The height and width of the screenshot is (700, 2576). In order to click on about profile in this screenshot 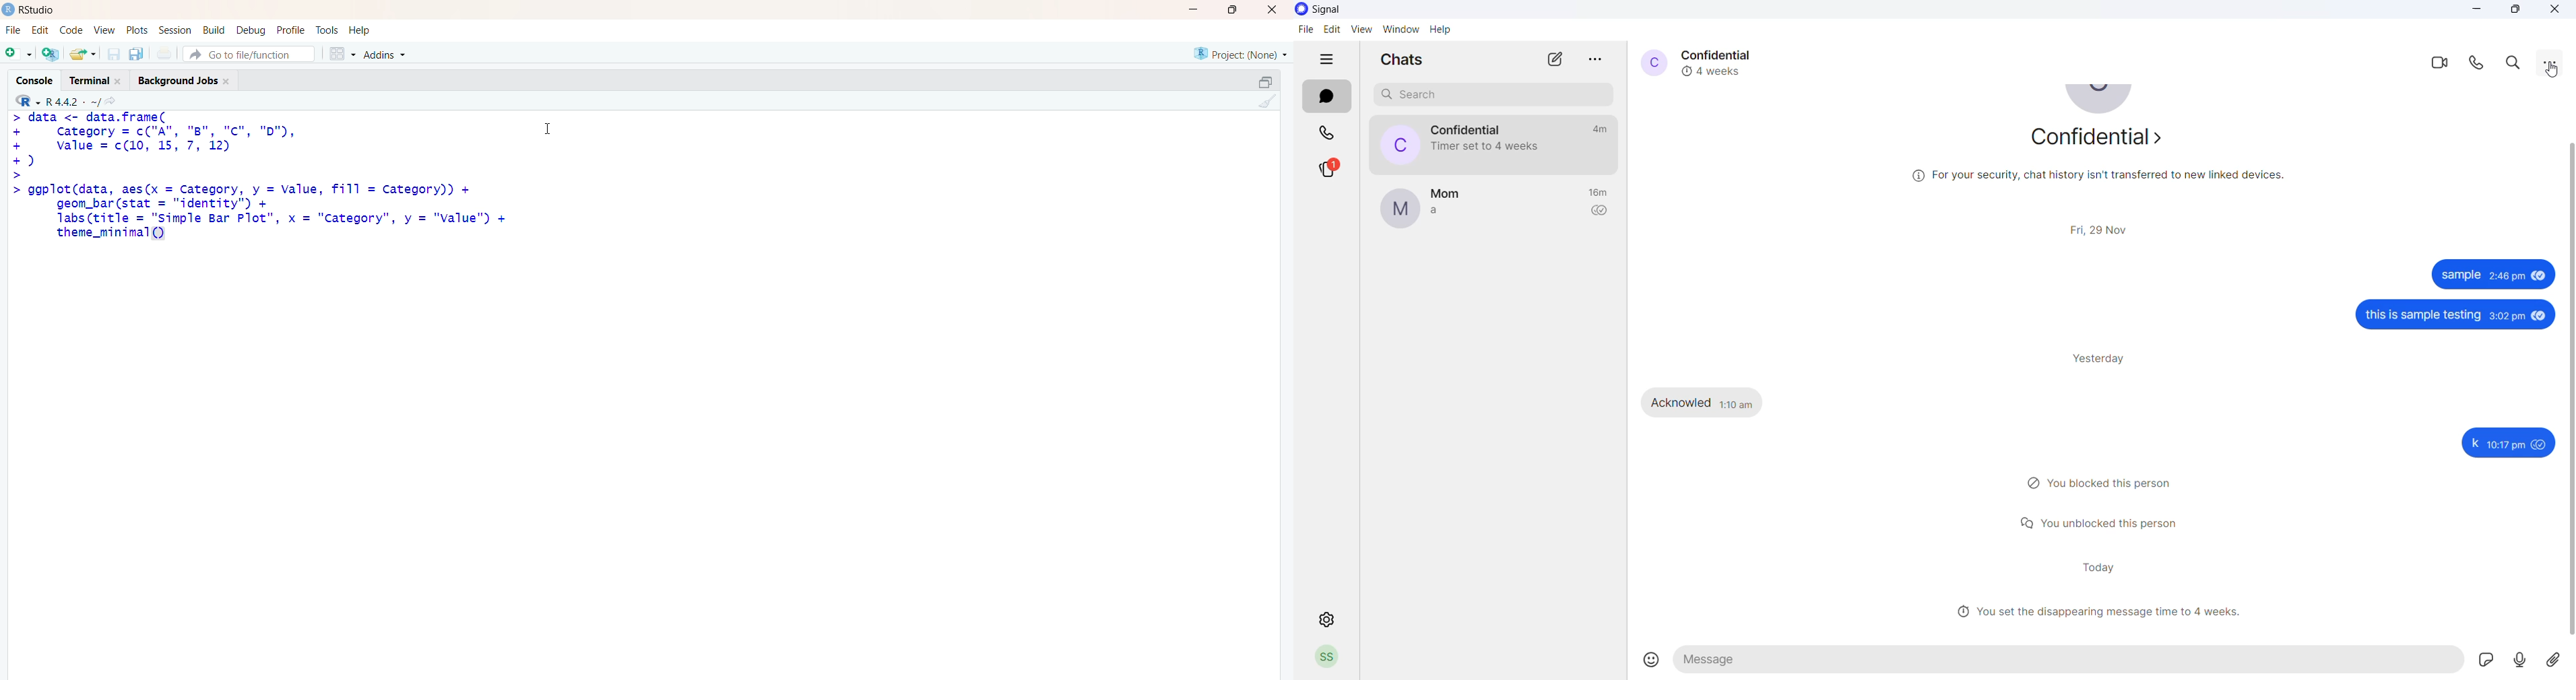, I will do `click(2101, 141)`.